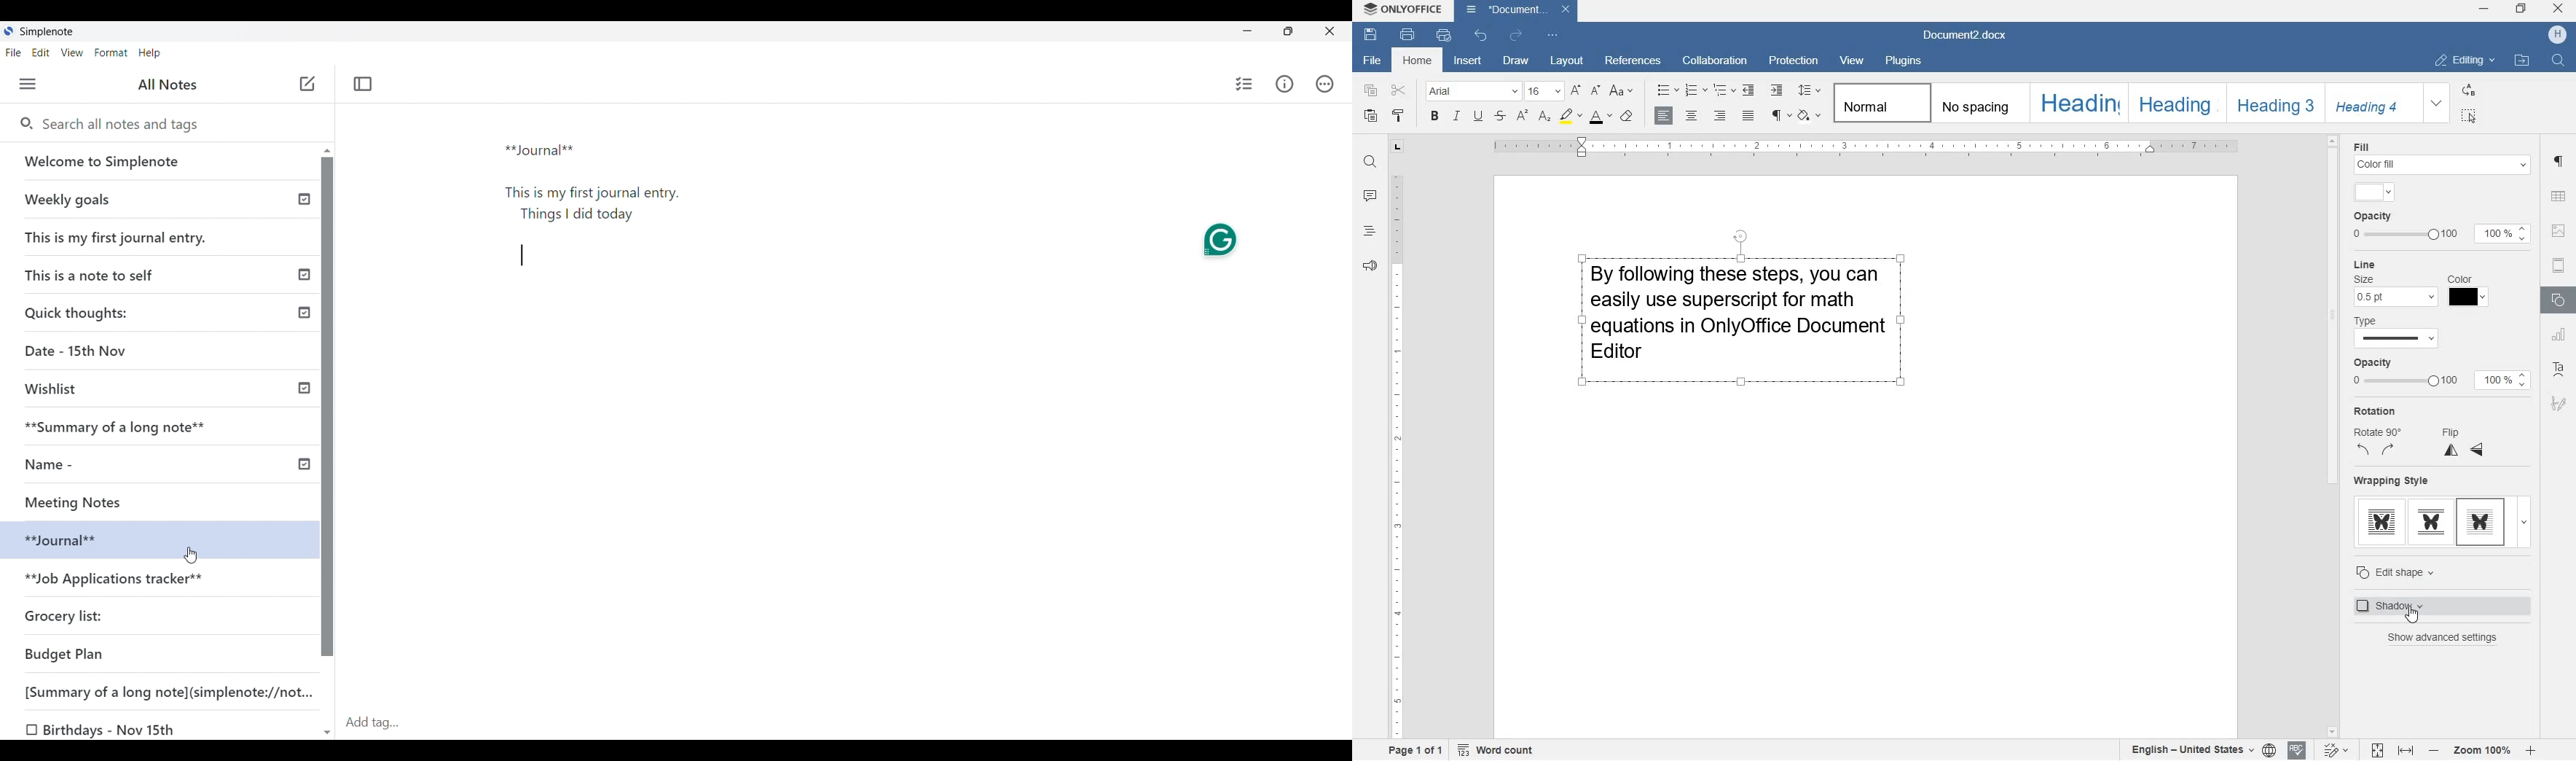 This screenshot has height=784, width=2576. Describe the element at coordinates (1725, 90) in the screenshot. I see `multilevel list` at that location.